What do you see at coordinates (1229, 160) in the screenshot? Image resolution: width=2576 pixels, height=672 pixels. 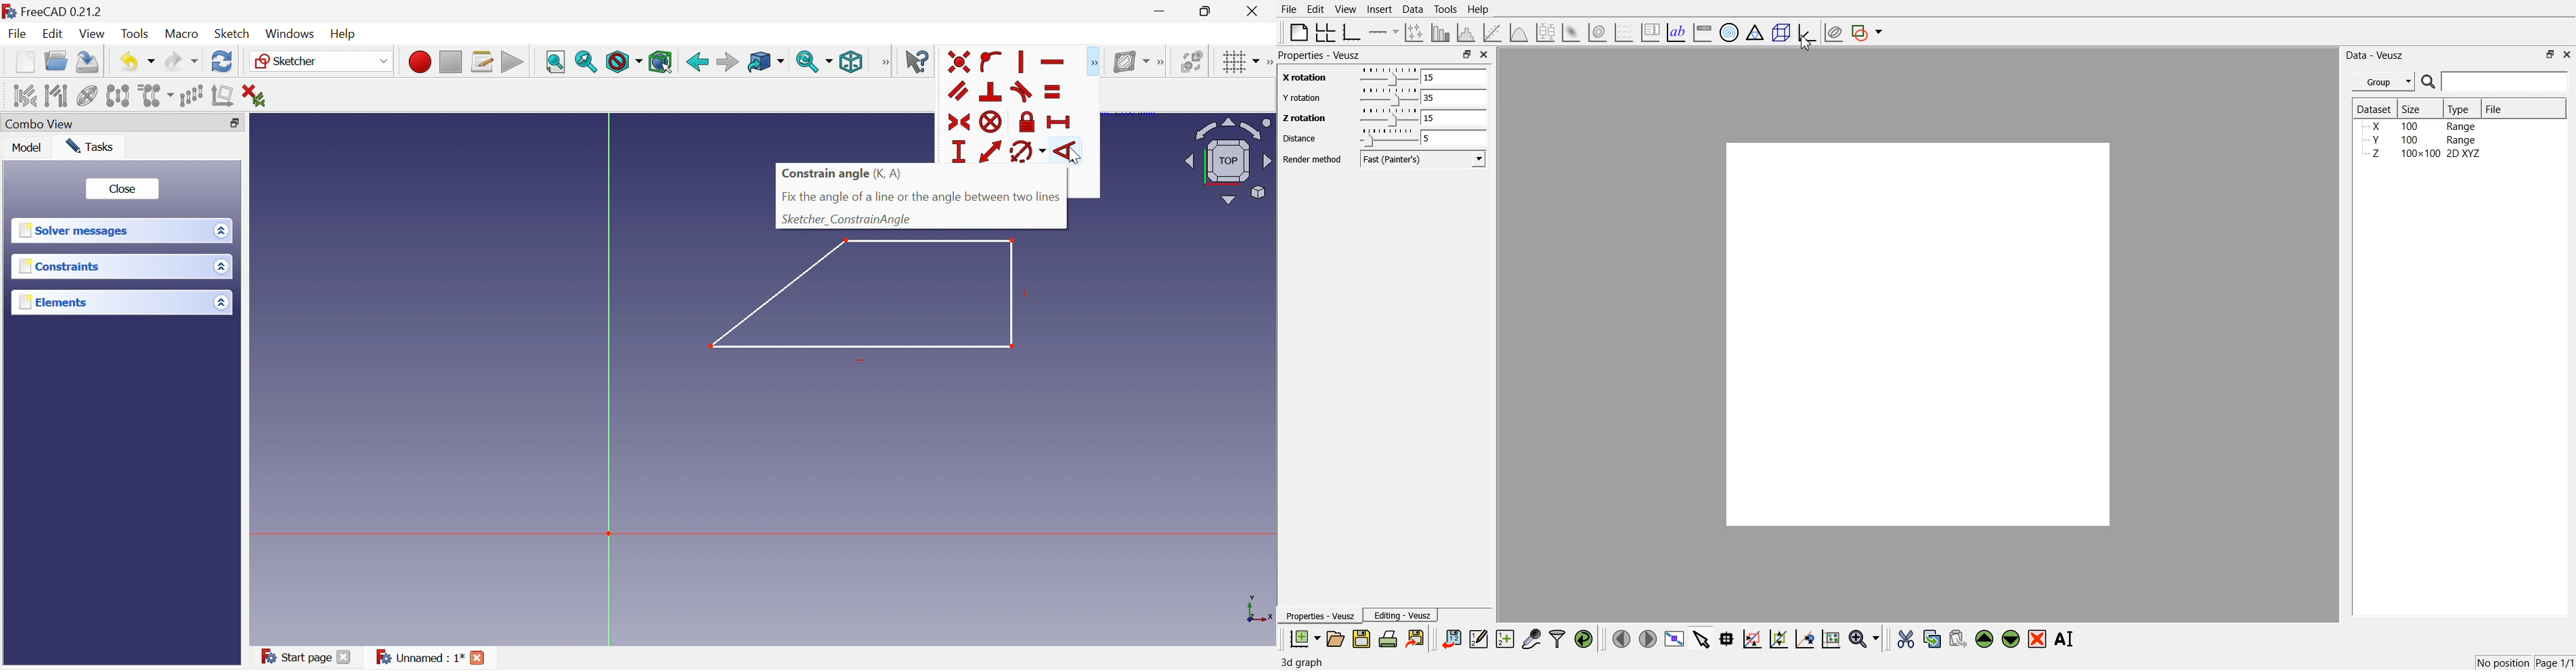 I see `Viewing angle` at bounding box center [1229, 160].